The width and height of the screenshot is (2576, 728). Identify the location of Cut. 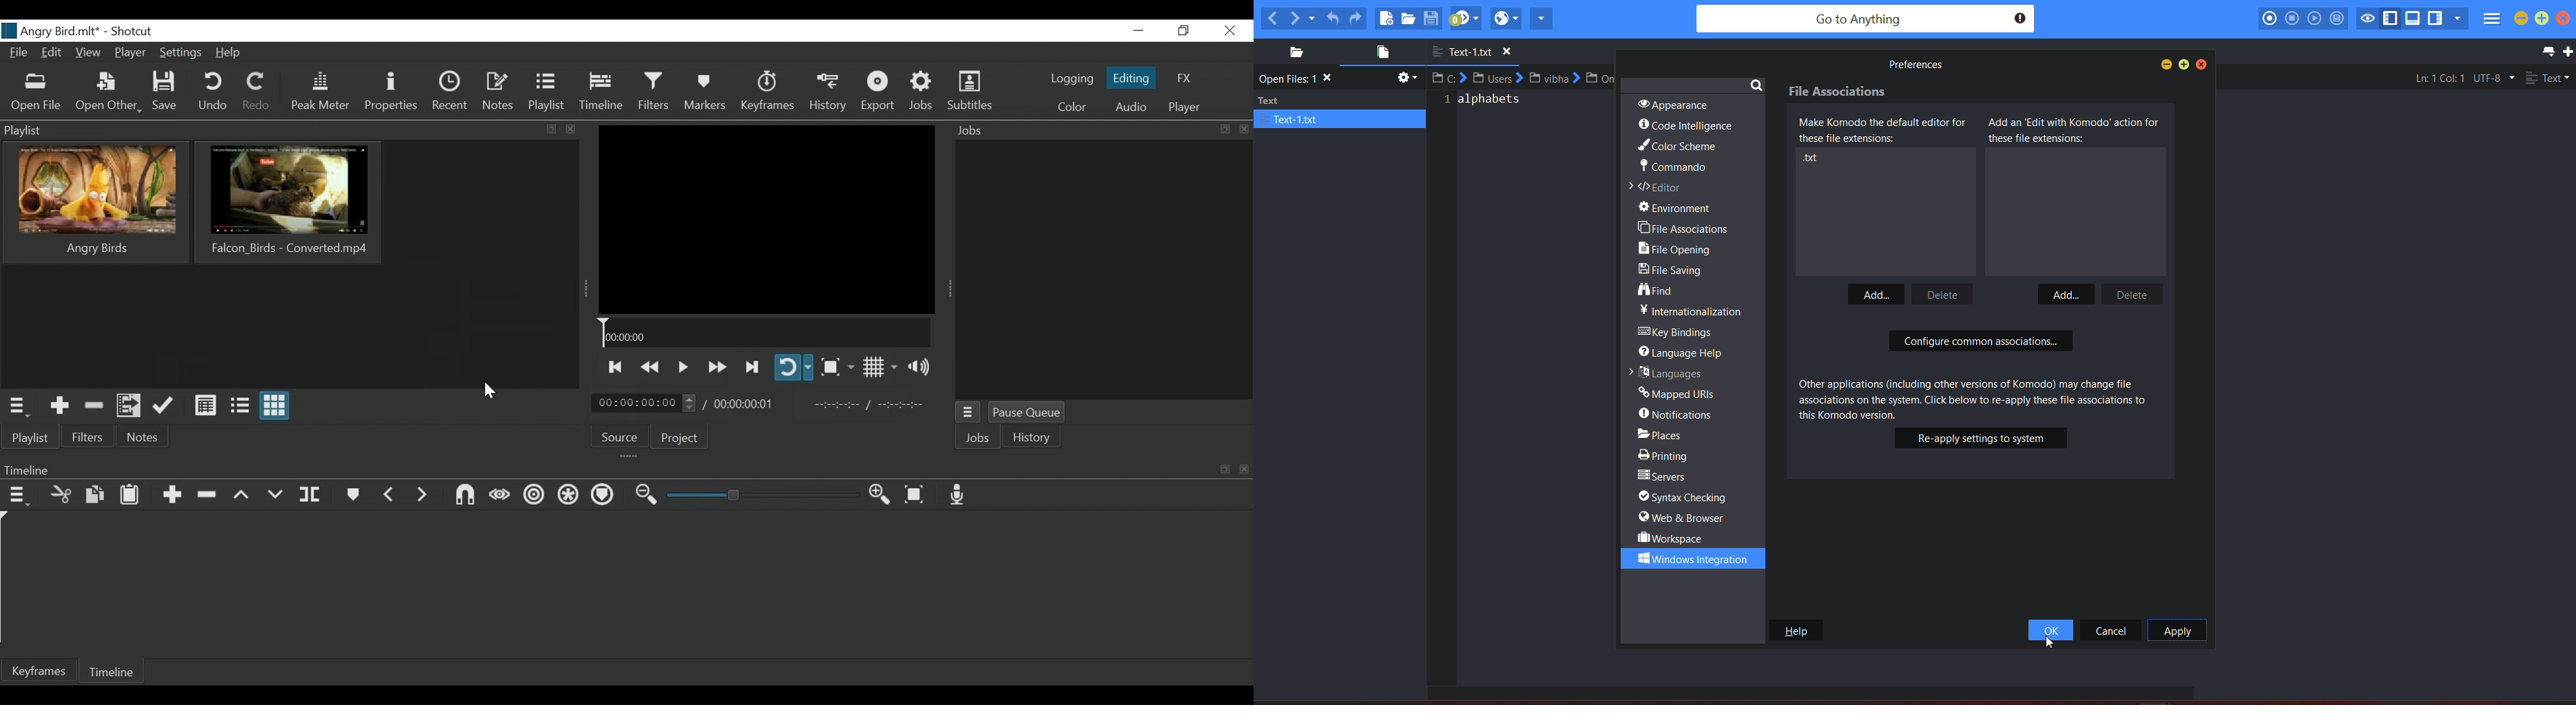
(61, 496).